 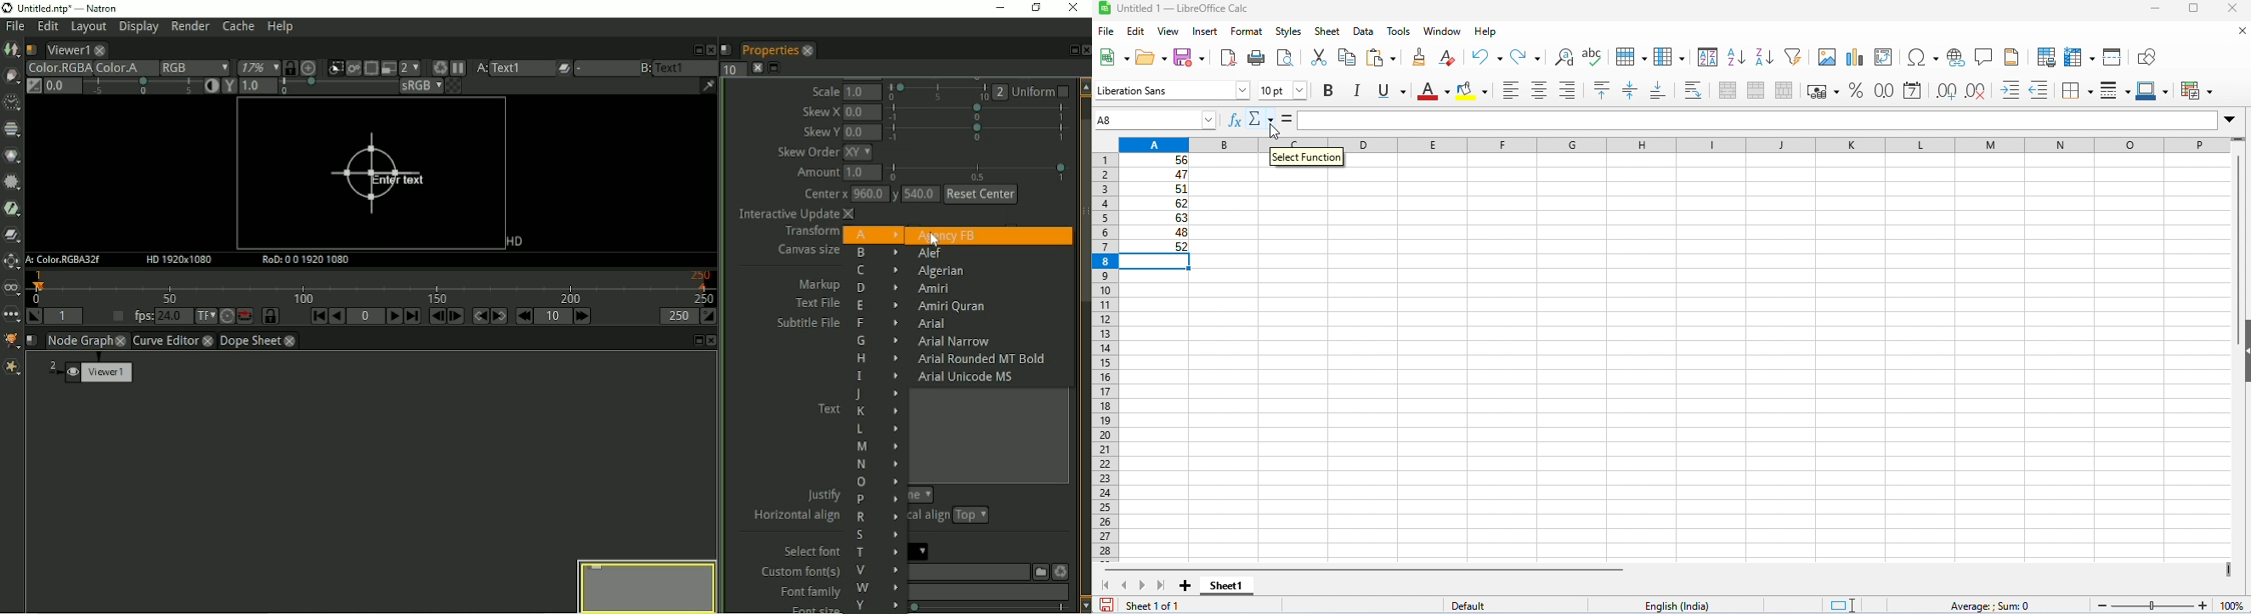 I want to click on sort asending, so click(x=1736, y=56).